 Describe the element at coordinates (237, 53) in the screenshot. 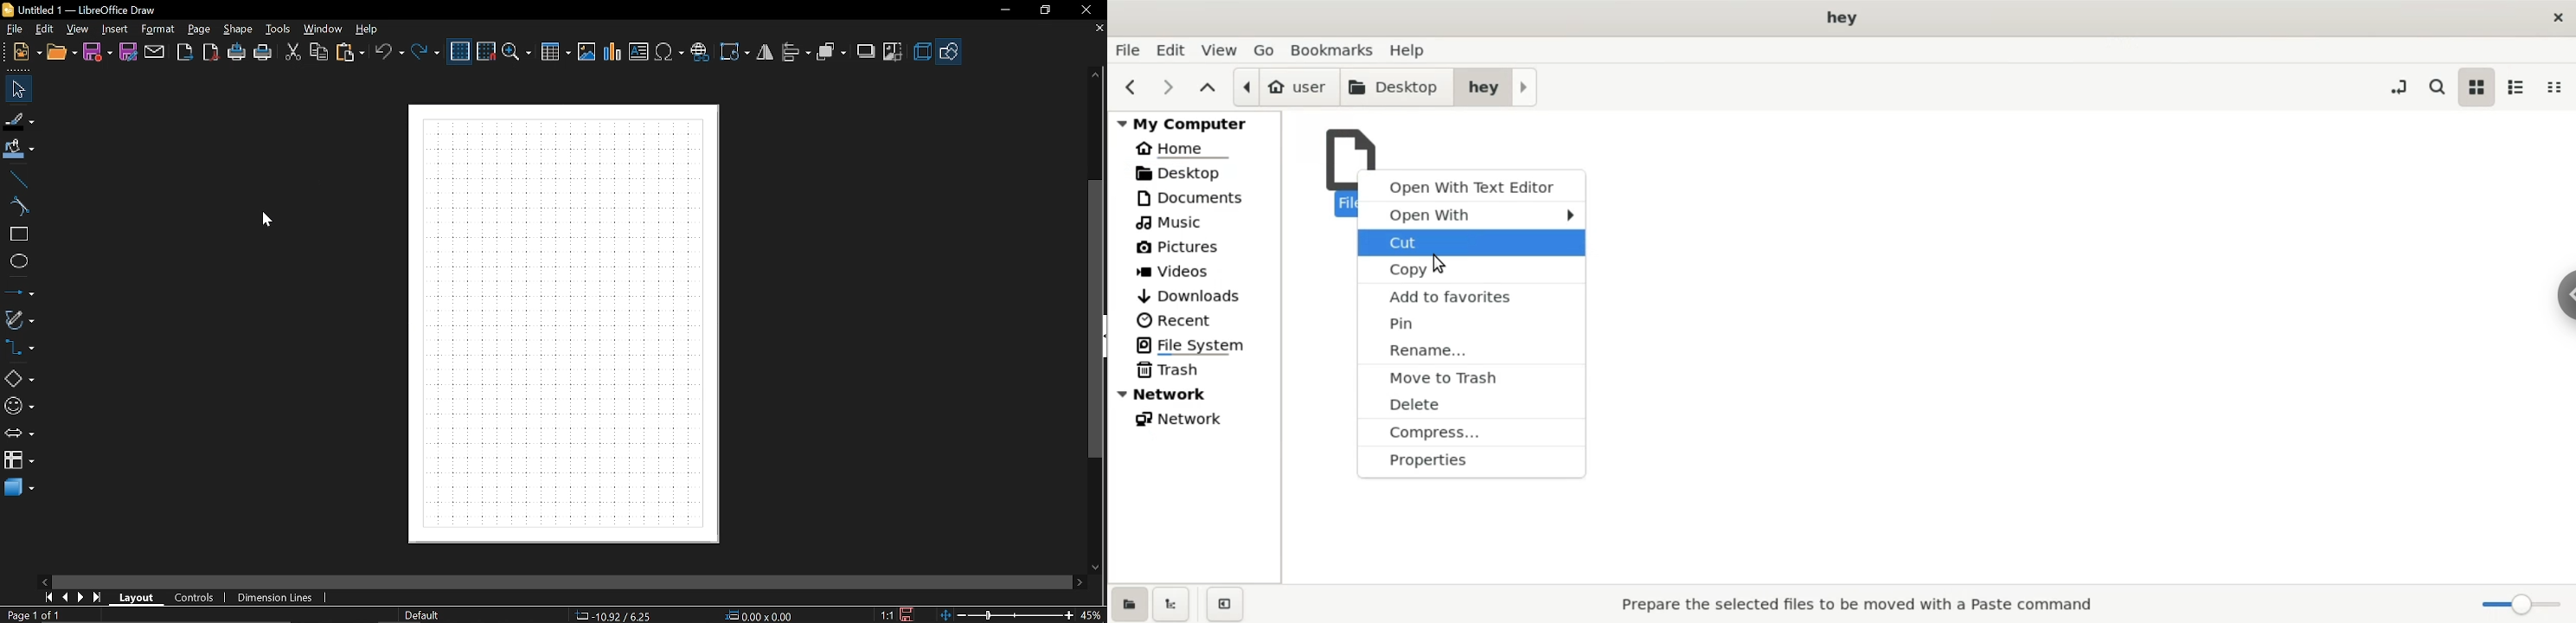

I see `Print directly` at that location.